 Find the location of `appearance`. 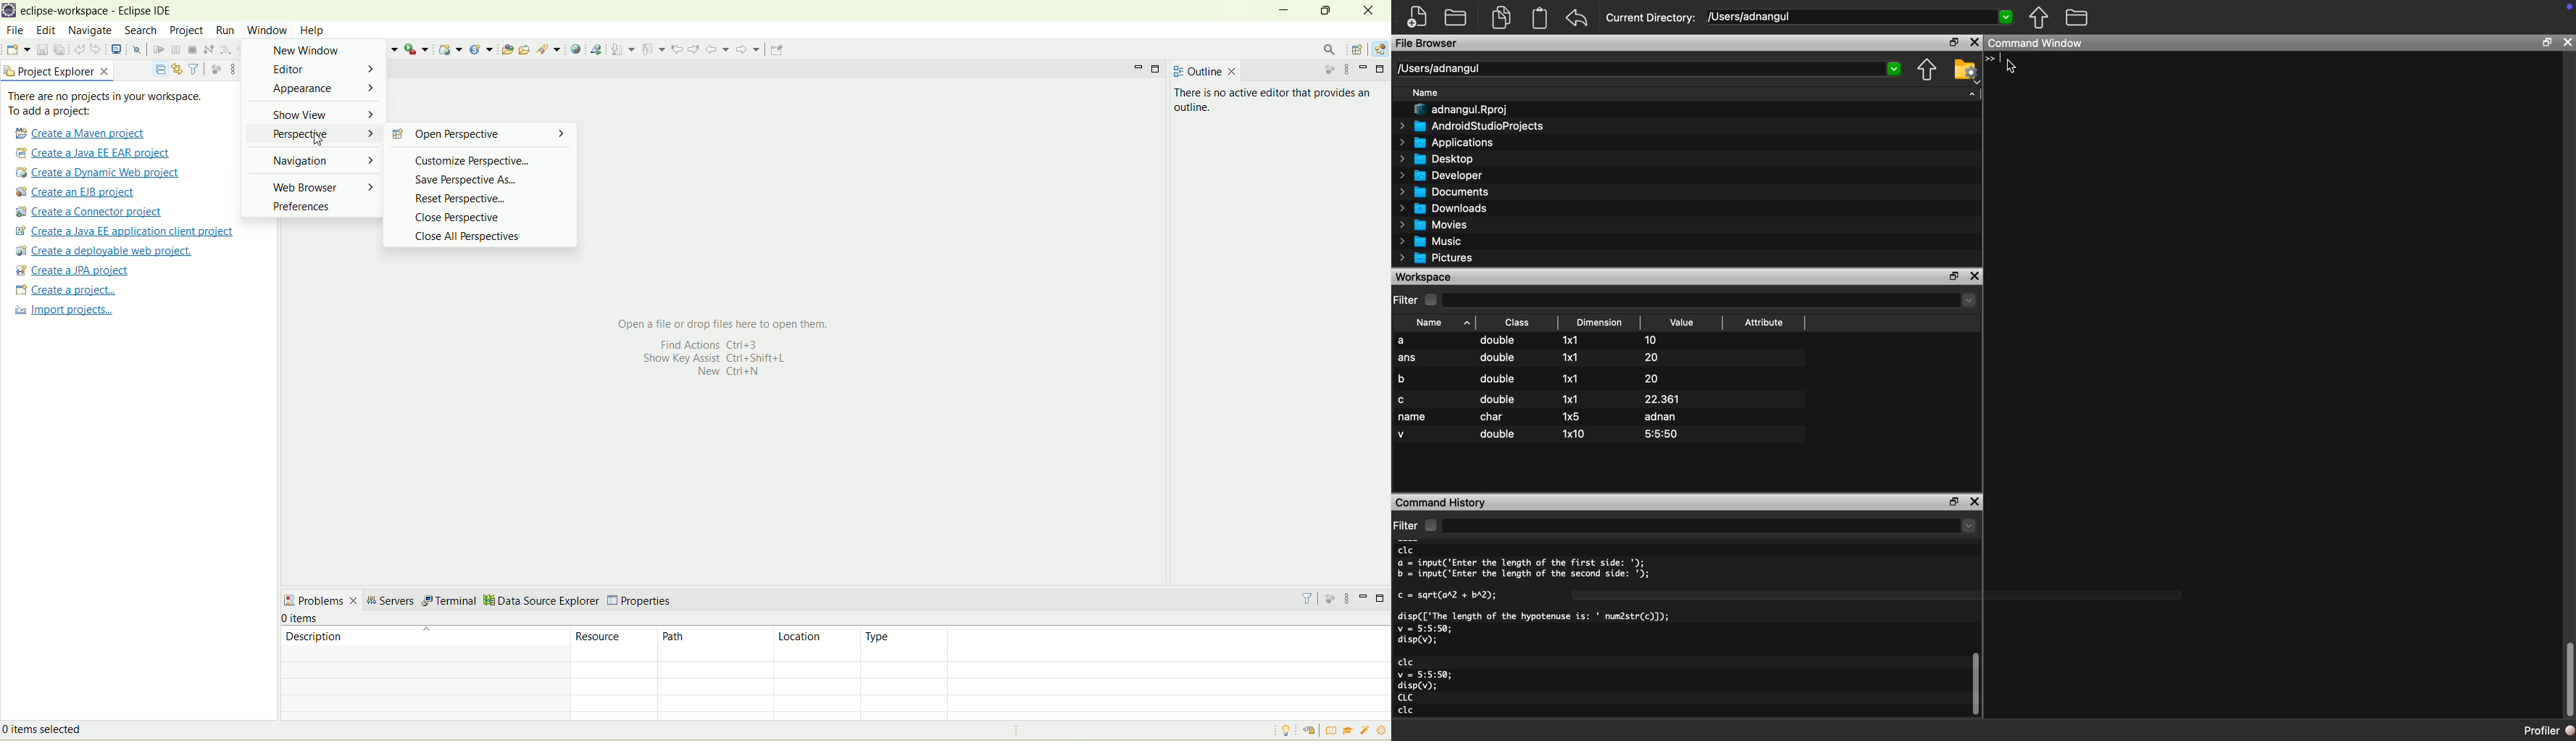

appearance is located at coordinates (320, 90).